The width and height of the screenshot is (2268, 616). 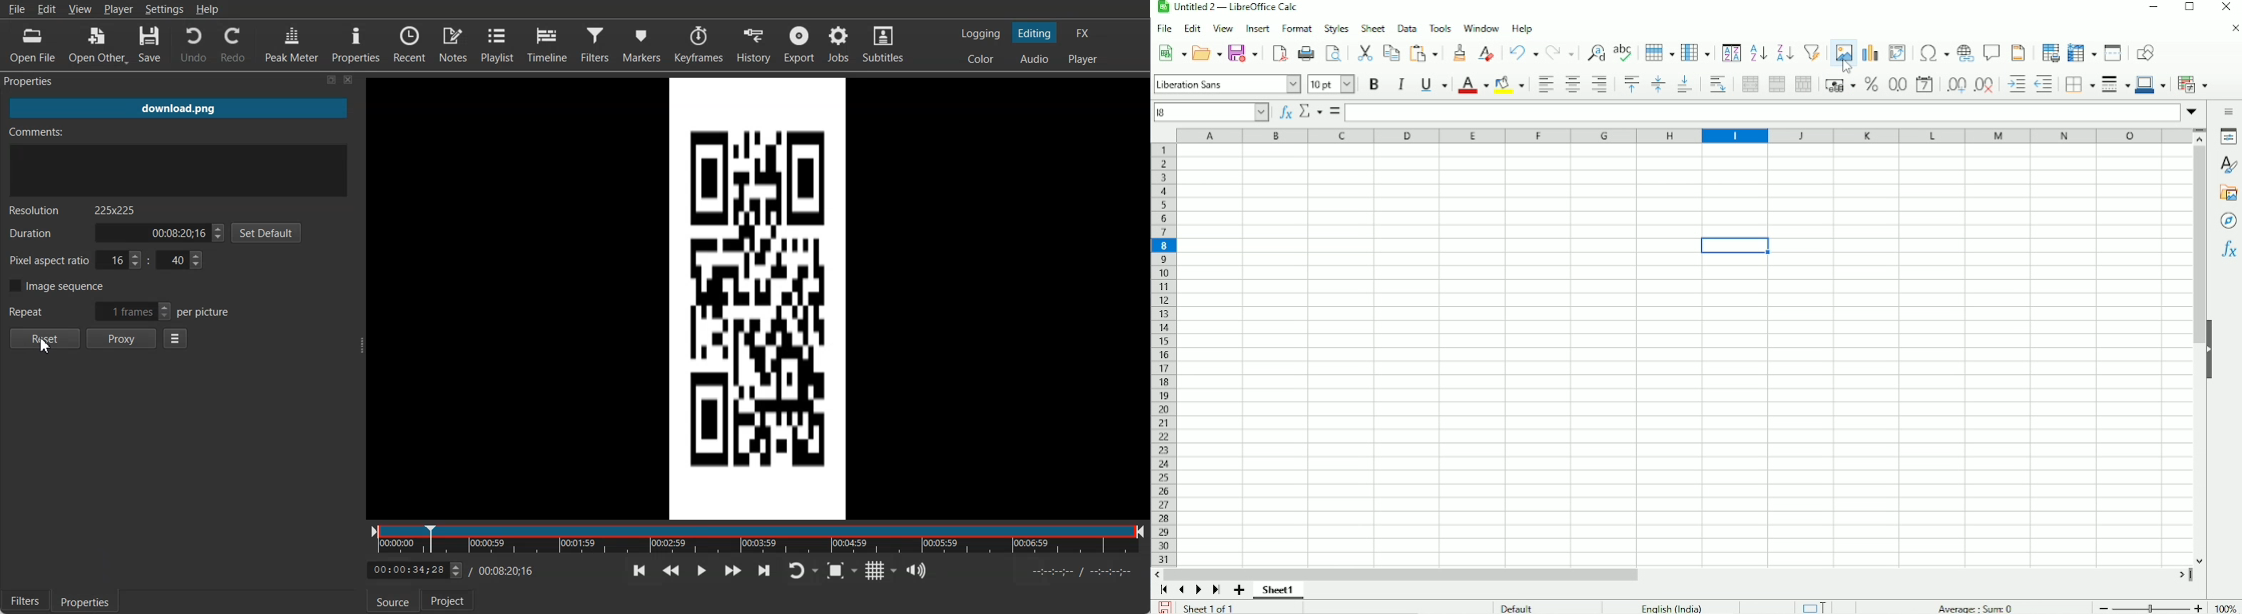 What do you see at coordinates (2228, 193) in the screenshot?
I see `Gallery` at bounding box center [2228, 193].